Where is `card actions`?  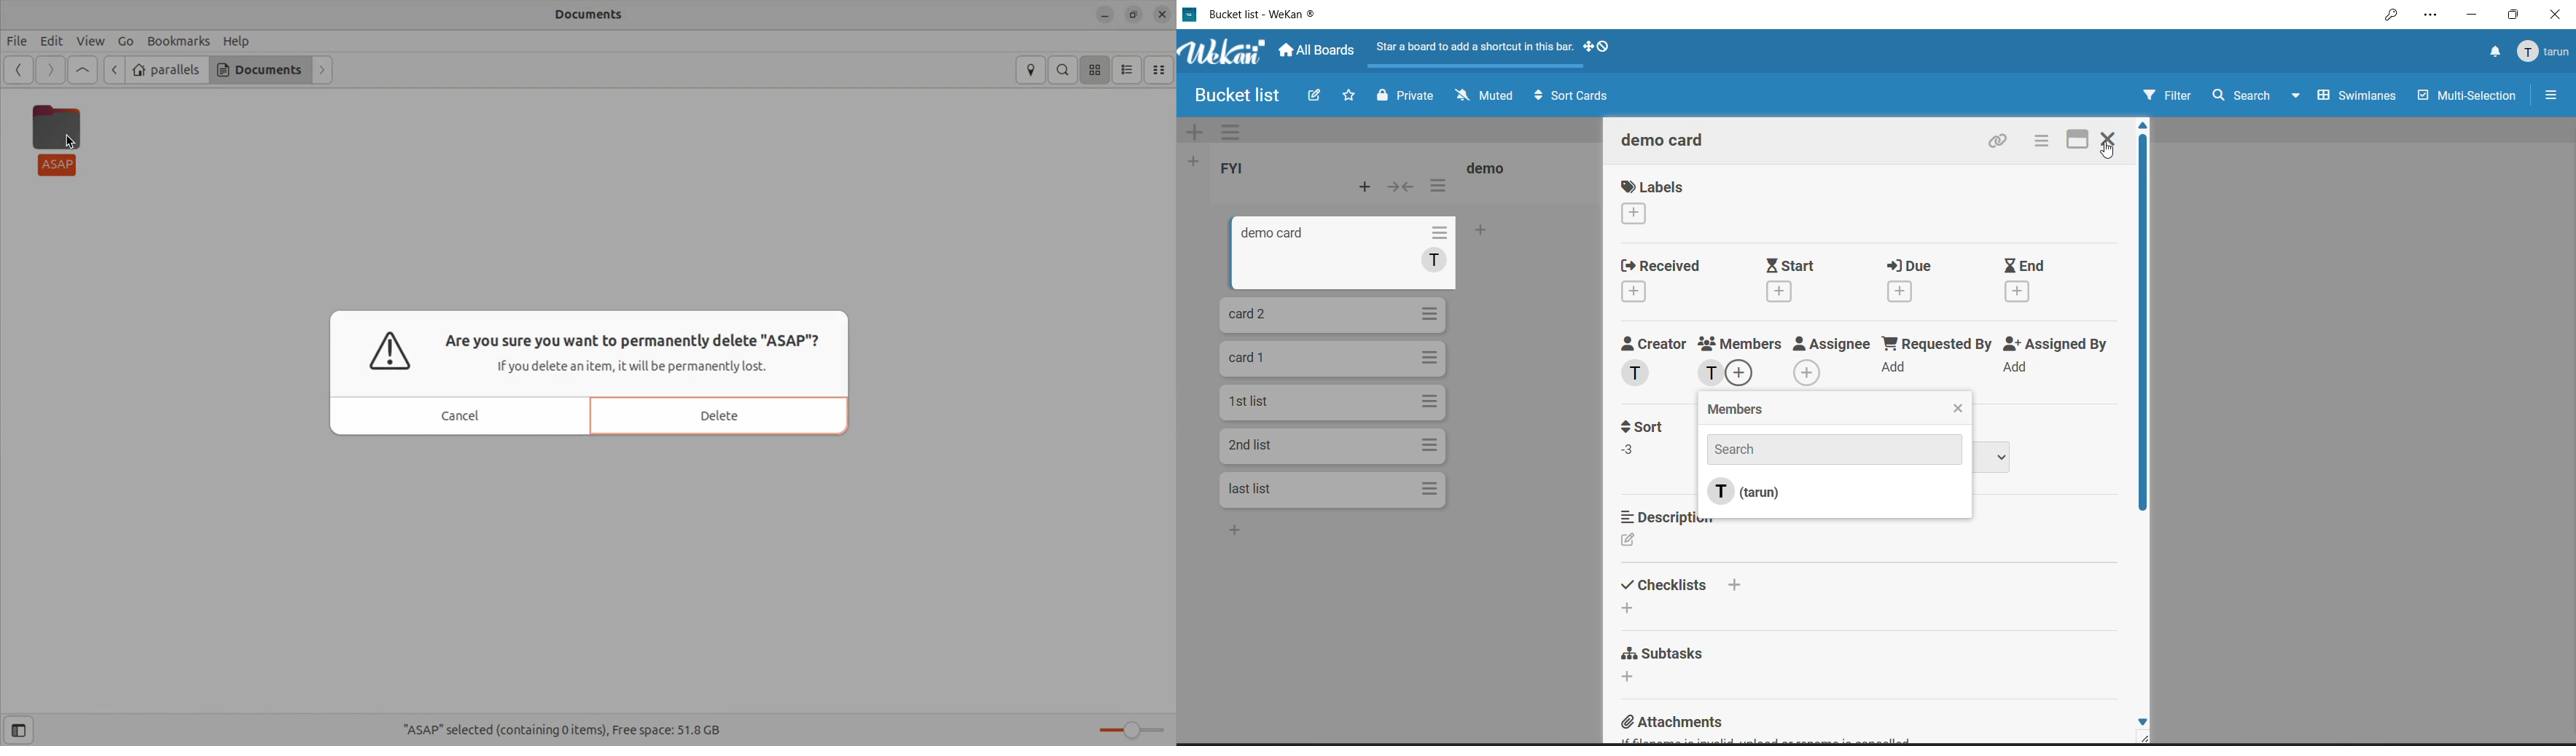
card actions is located at coordinates (1429, 492).